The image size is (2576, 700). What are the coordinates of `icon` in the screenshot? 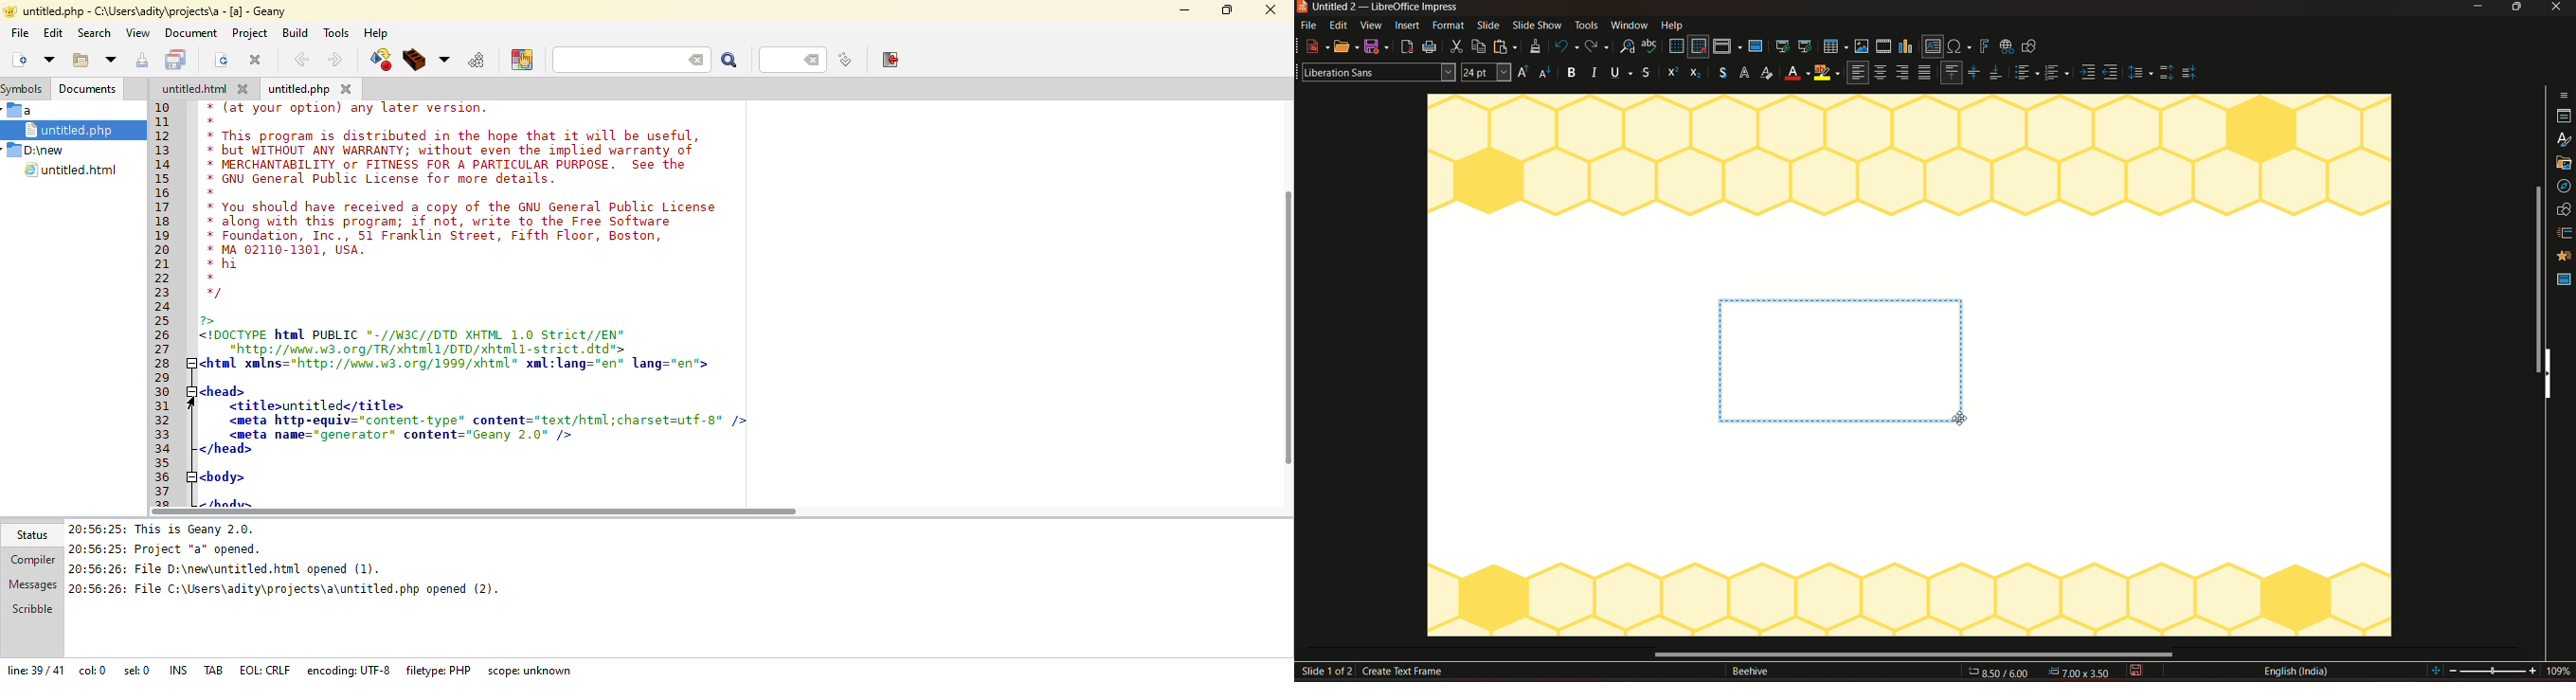 It's located at (1671, 74).